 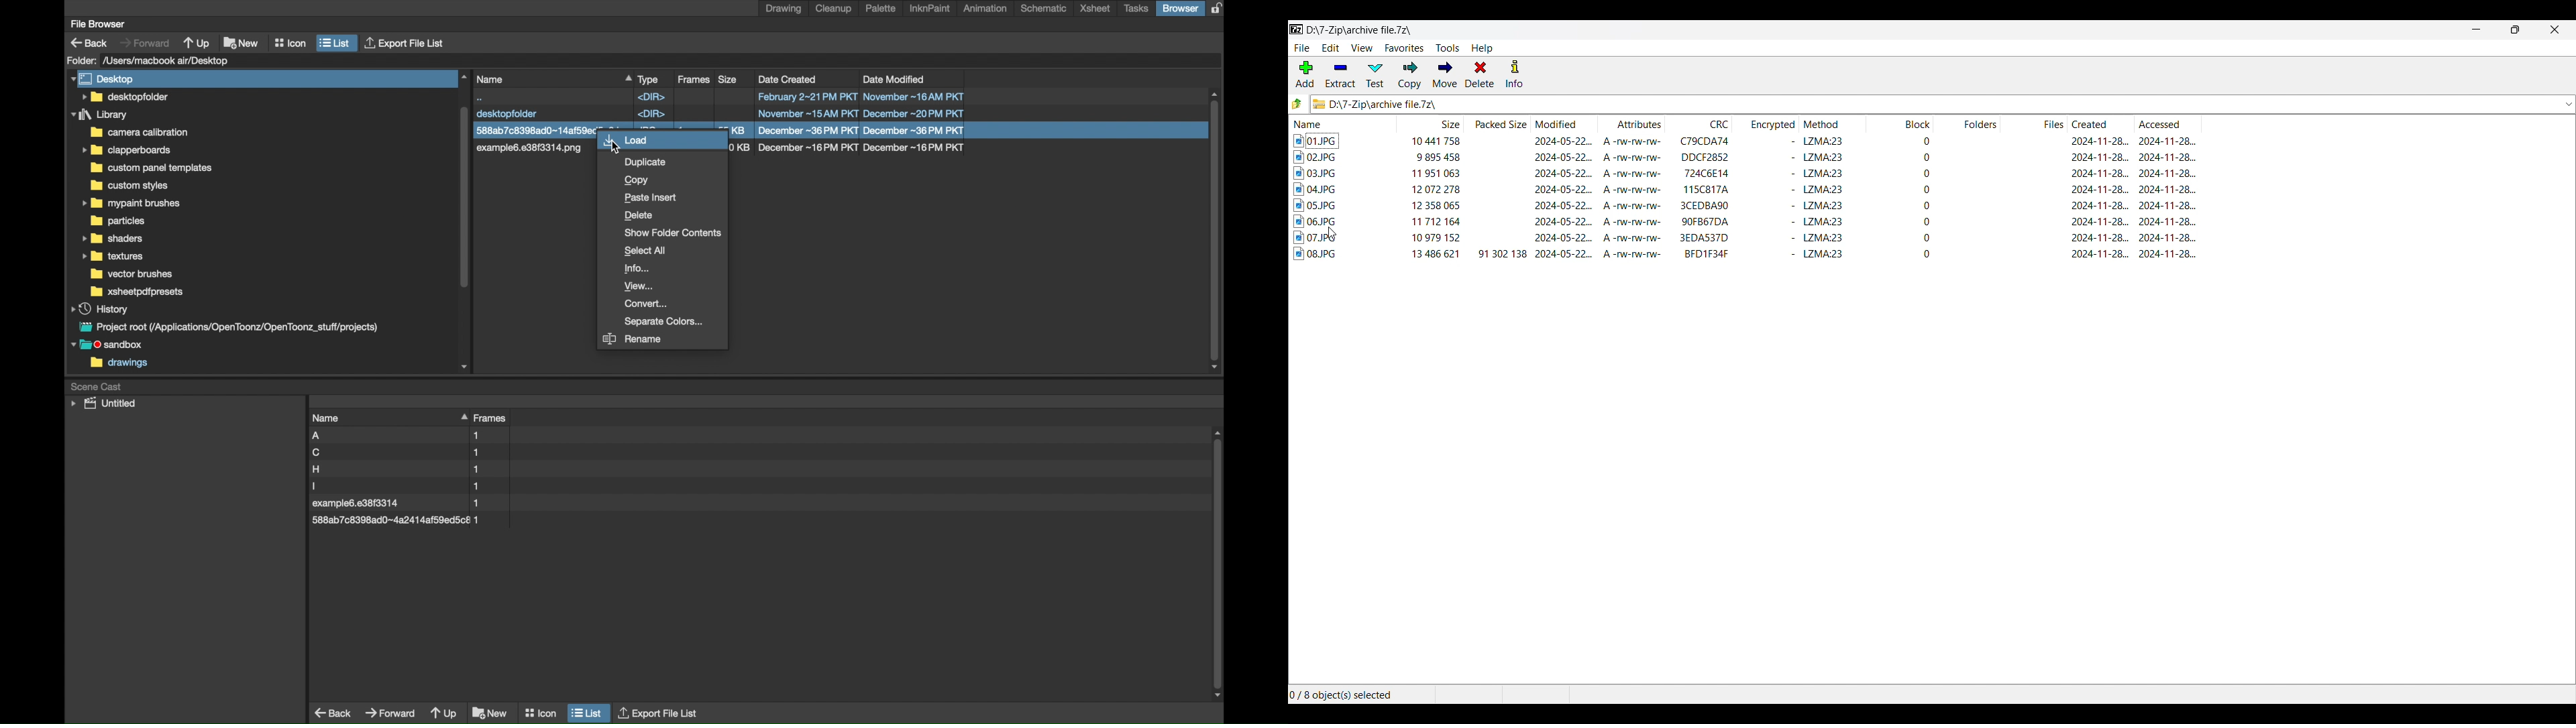 What do you see at coordinates (2102, 123) in the screenshot?
I see `Created column` at bounding box center [2102, 123].